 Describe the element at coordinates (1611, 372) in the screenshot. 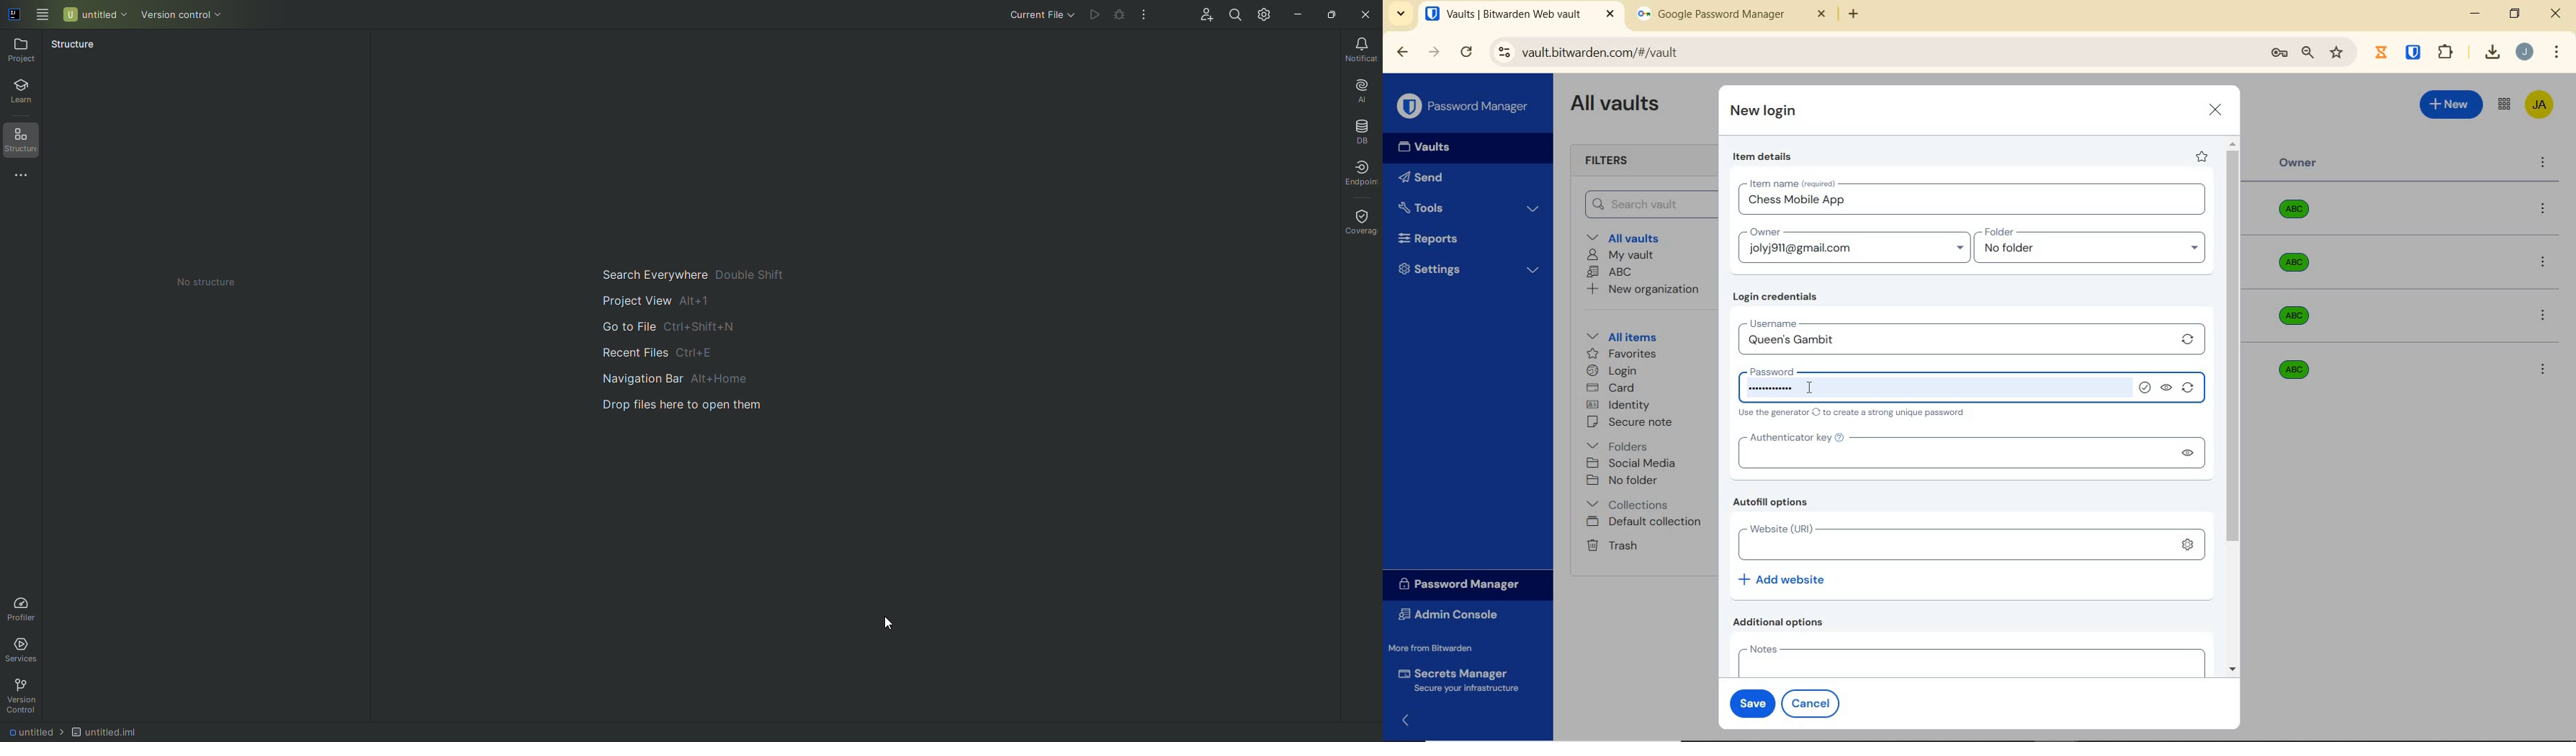

I see `login` at that location.